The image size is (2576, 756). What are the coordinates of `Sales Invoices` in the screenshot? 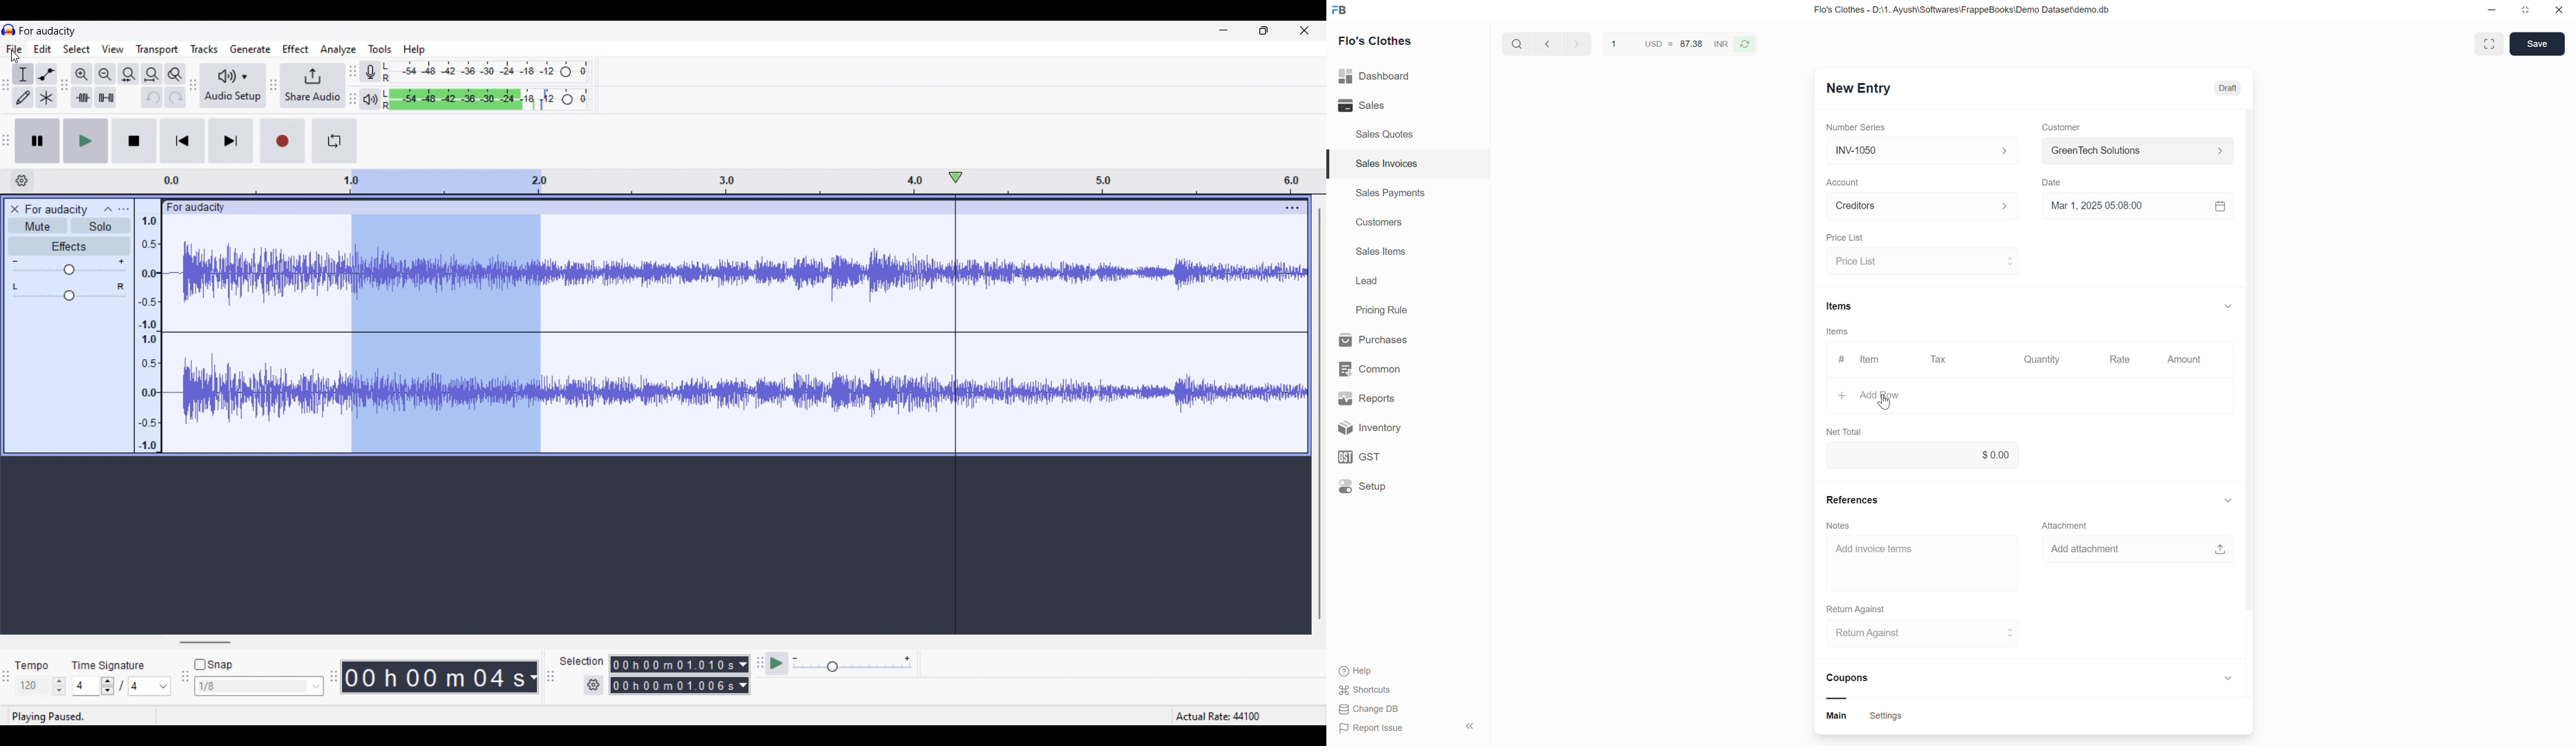 It's located at (1384, 164).